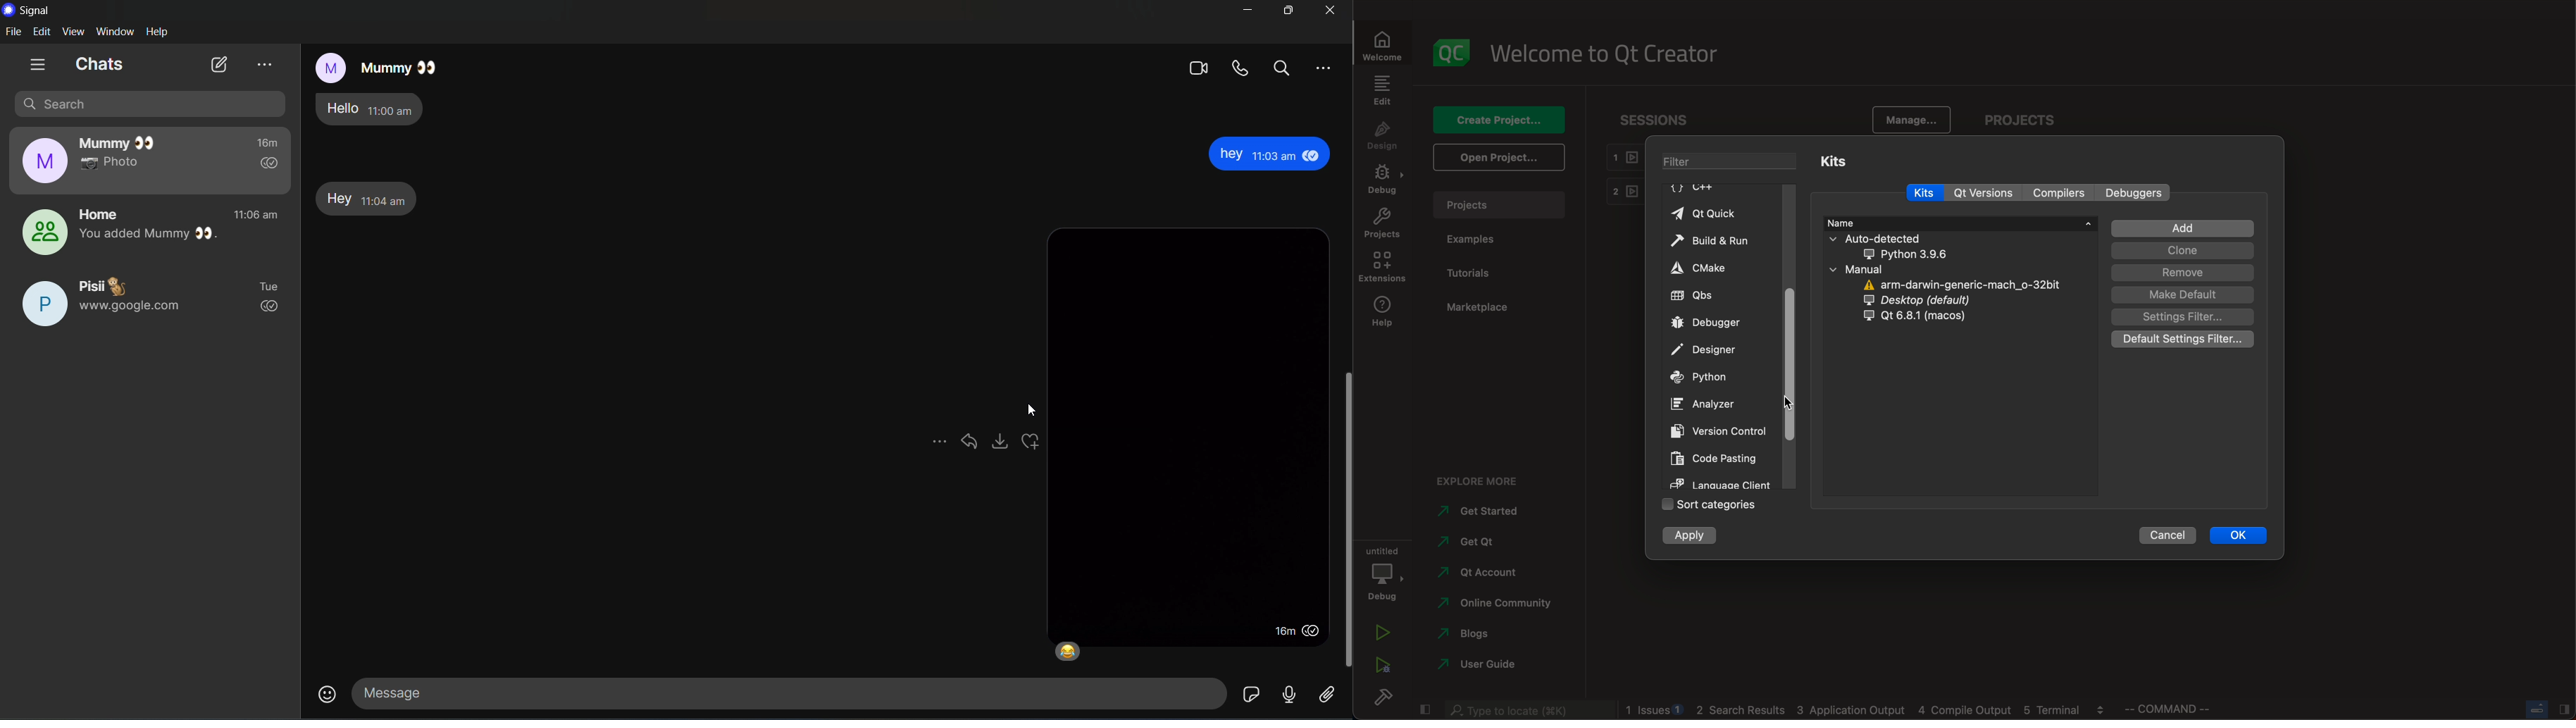 This screenshot has width=2576, height=728. What do you see at coordinates (11, 10) in the screenshot?
I see `logo` at bounding box center [11, 10].